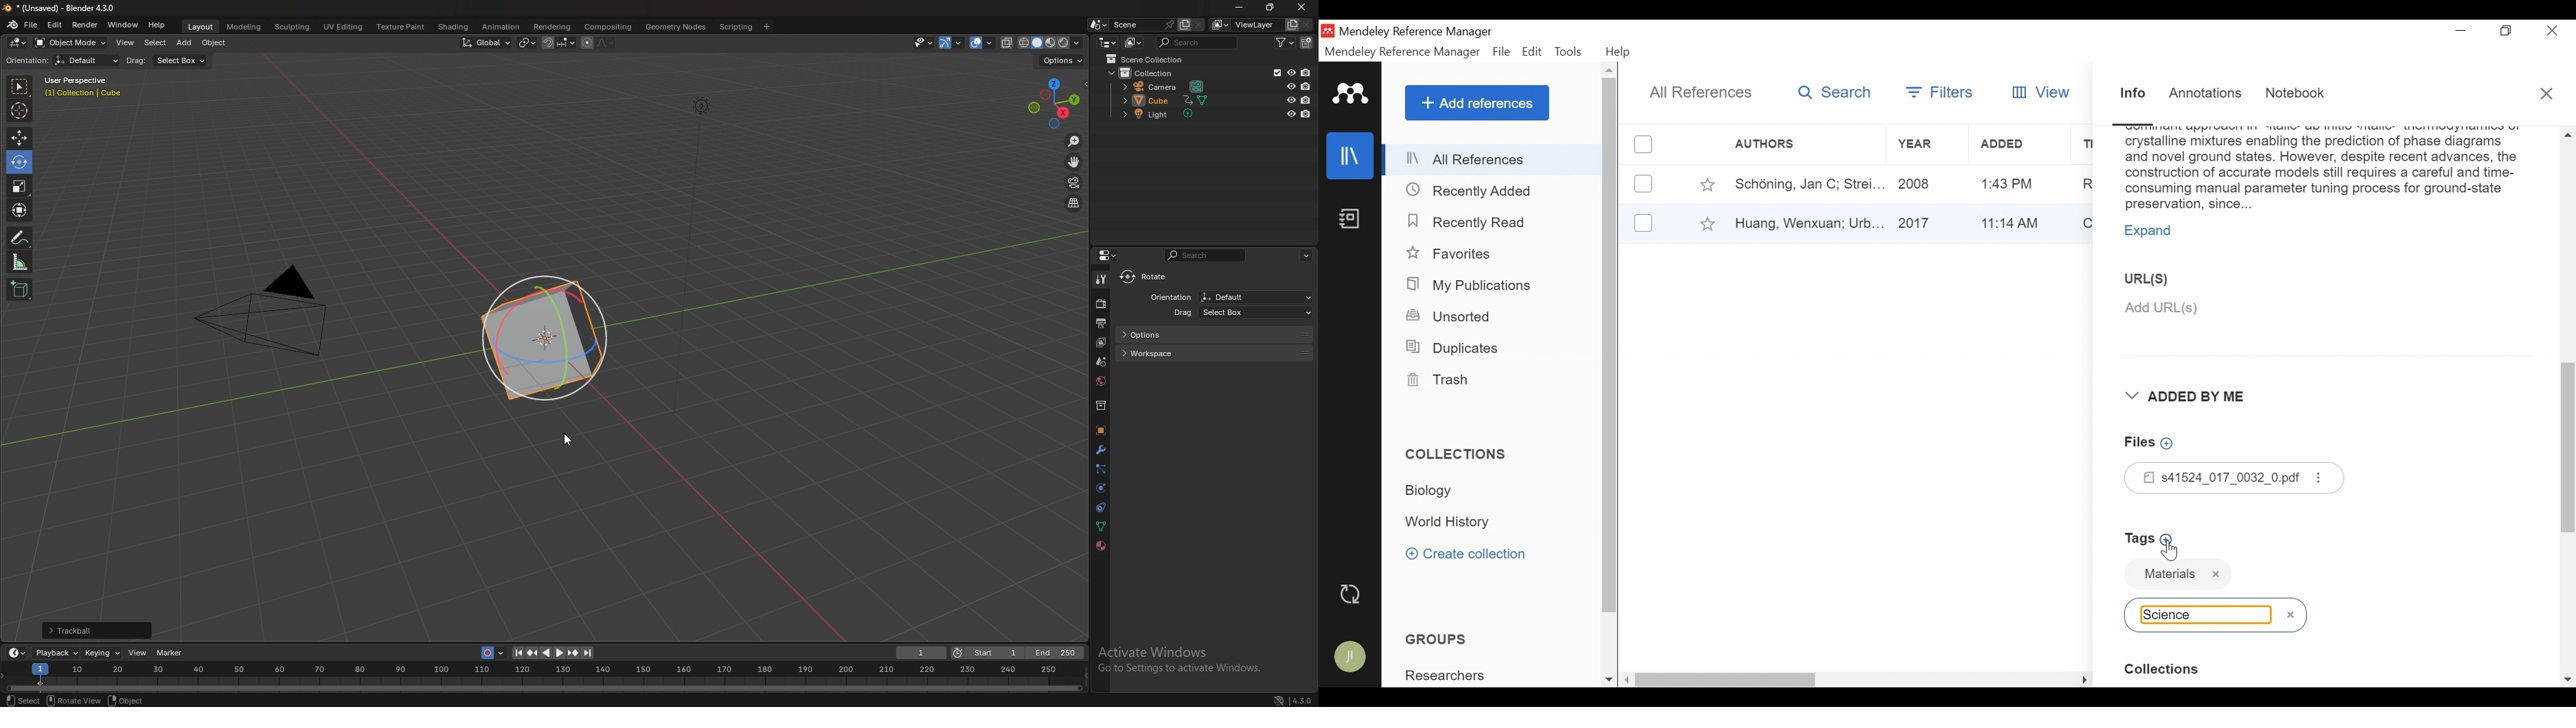 The image size is (2576, 728). Describe the element at coordinates (1101, 343) in the screenshot. I see `view layer` at that location.